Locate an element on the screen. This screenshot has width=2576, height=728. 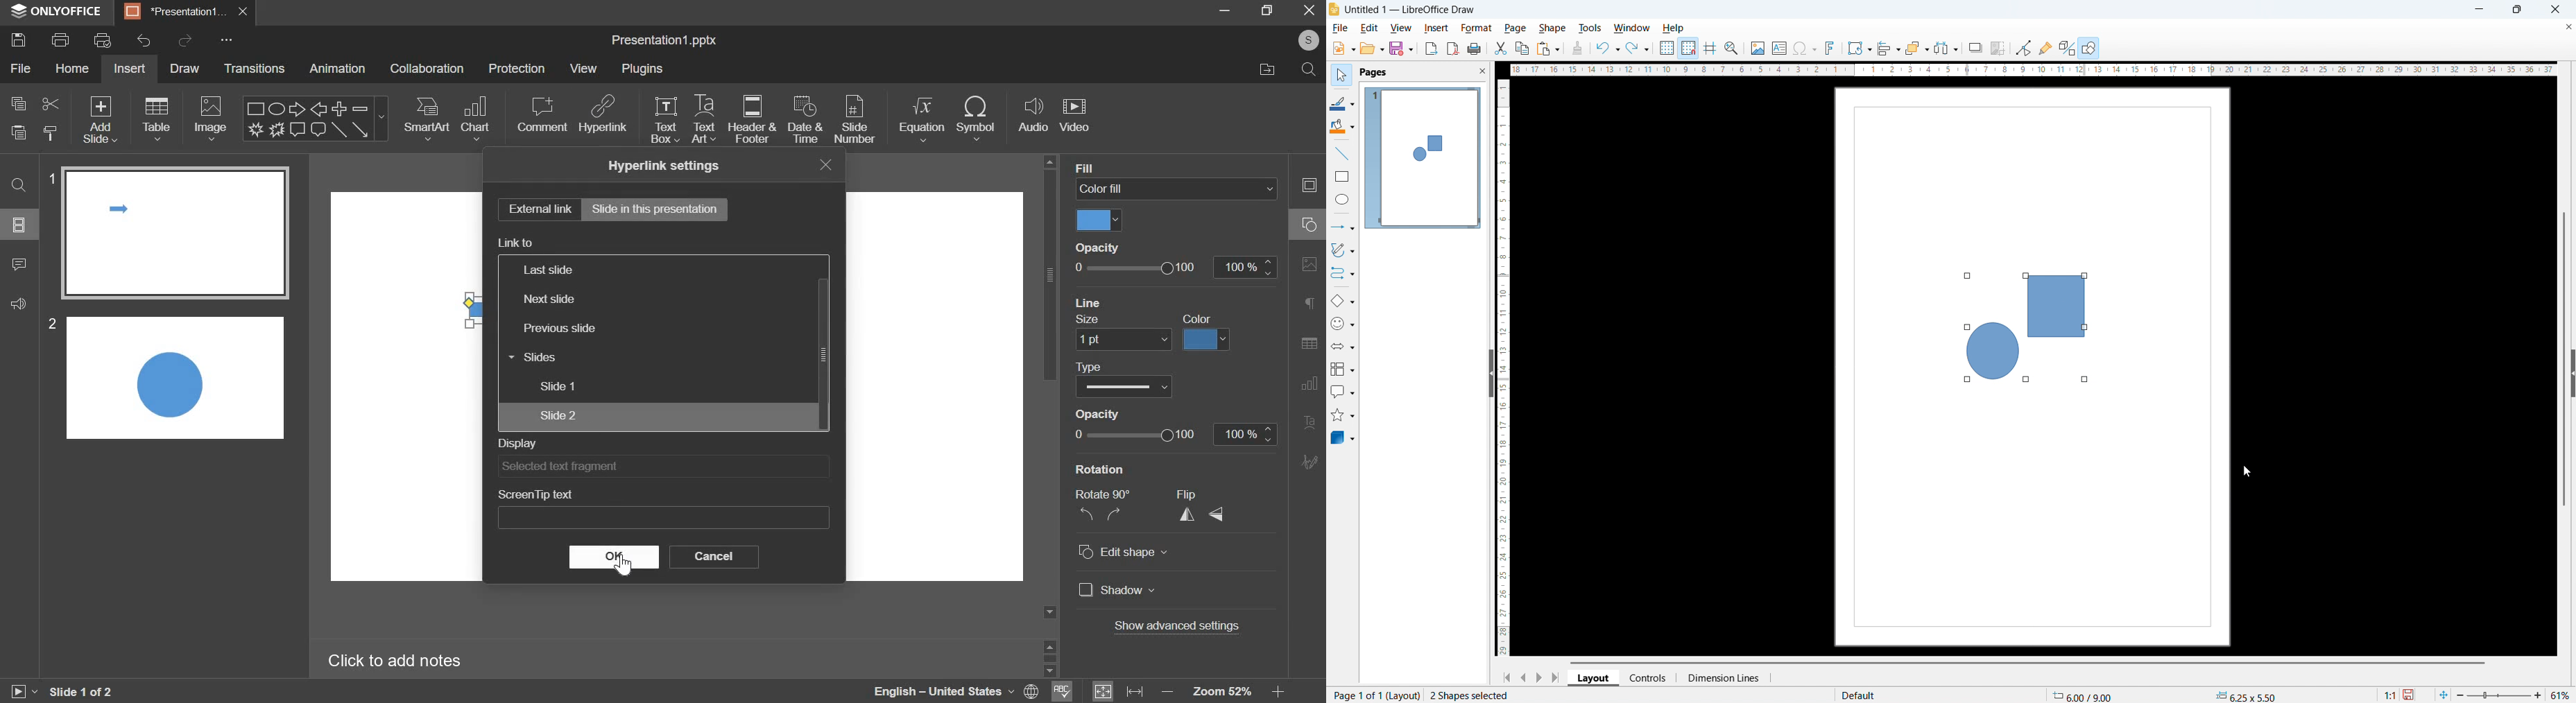
Left arrow is located at coordinates (319, 108).